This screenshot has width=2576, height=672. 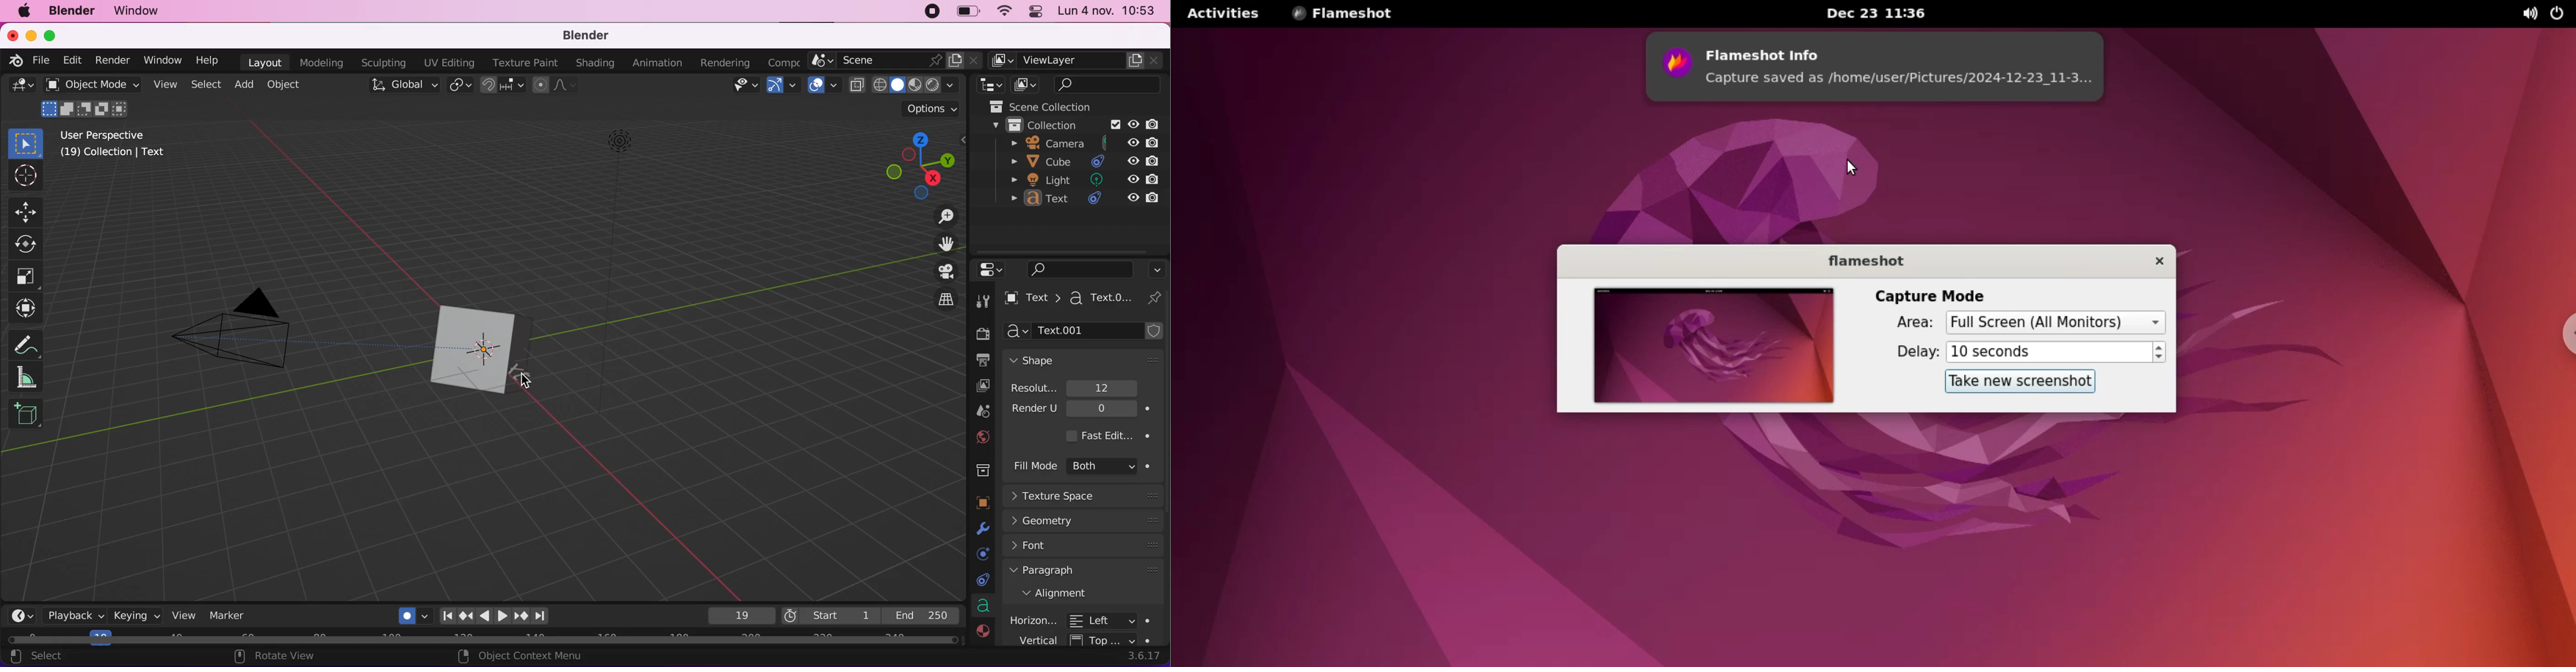 What do you see at coordinates (31, 36) in the screenshot?
I see `minimize` at bounding box center [31, 36].